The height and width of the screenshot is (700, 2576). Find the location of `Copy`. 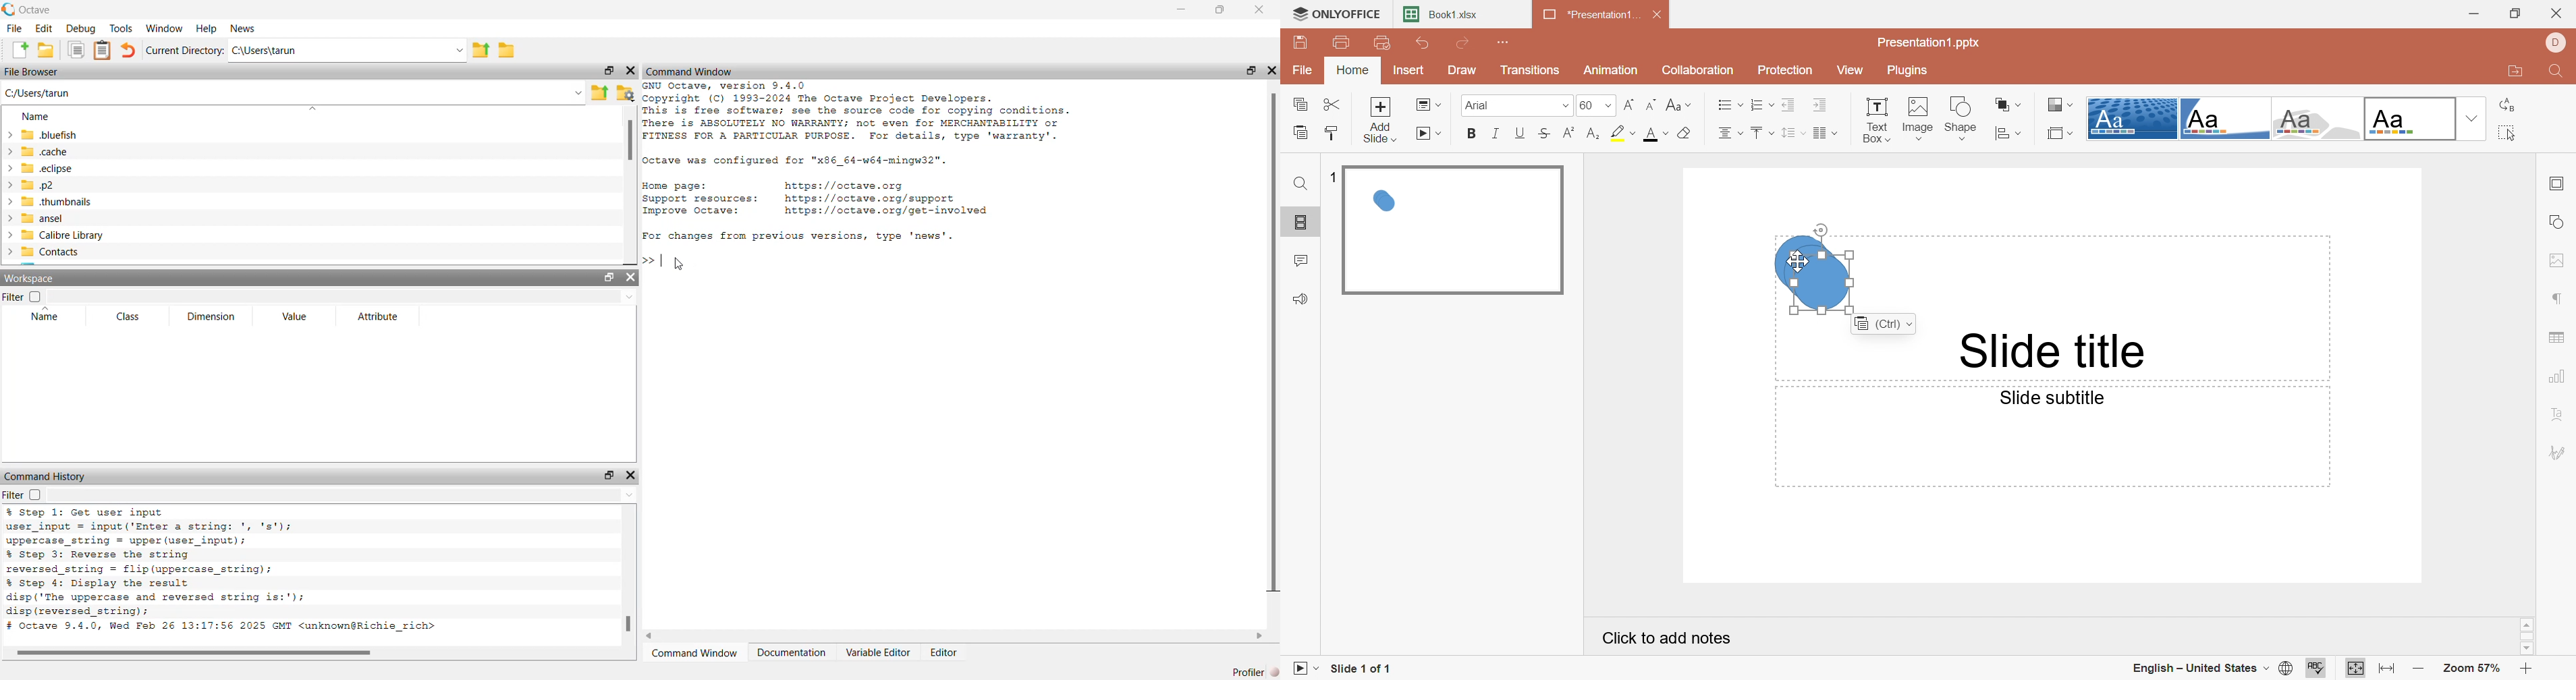

Copy is located at coordinates (1300, 105).